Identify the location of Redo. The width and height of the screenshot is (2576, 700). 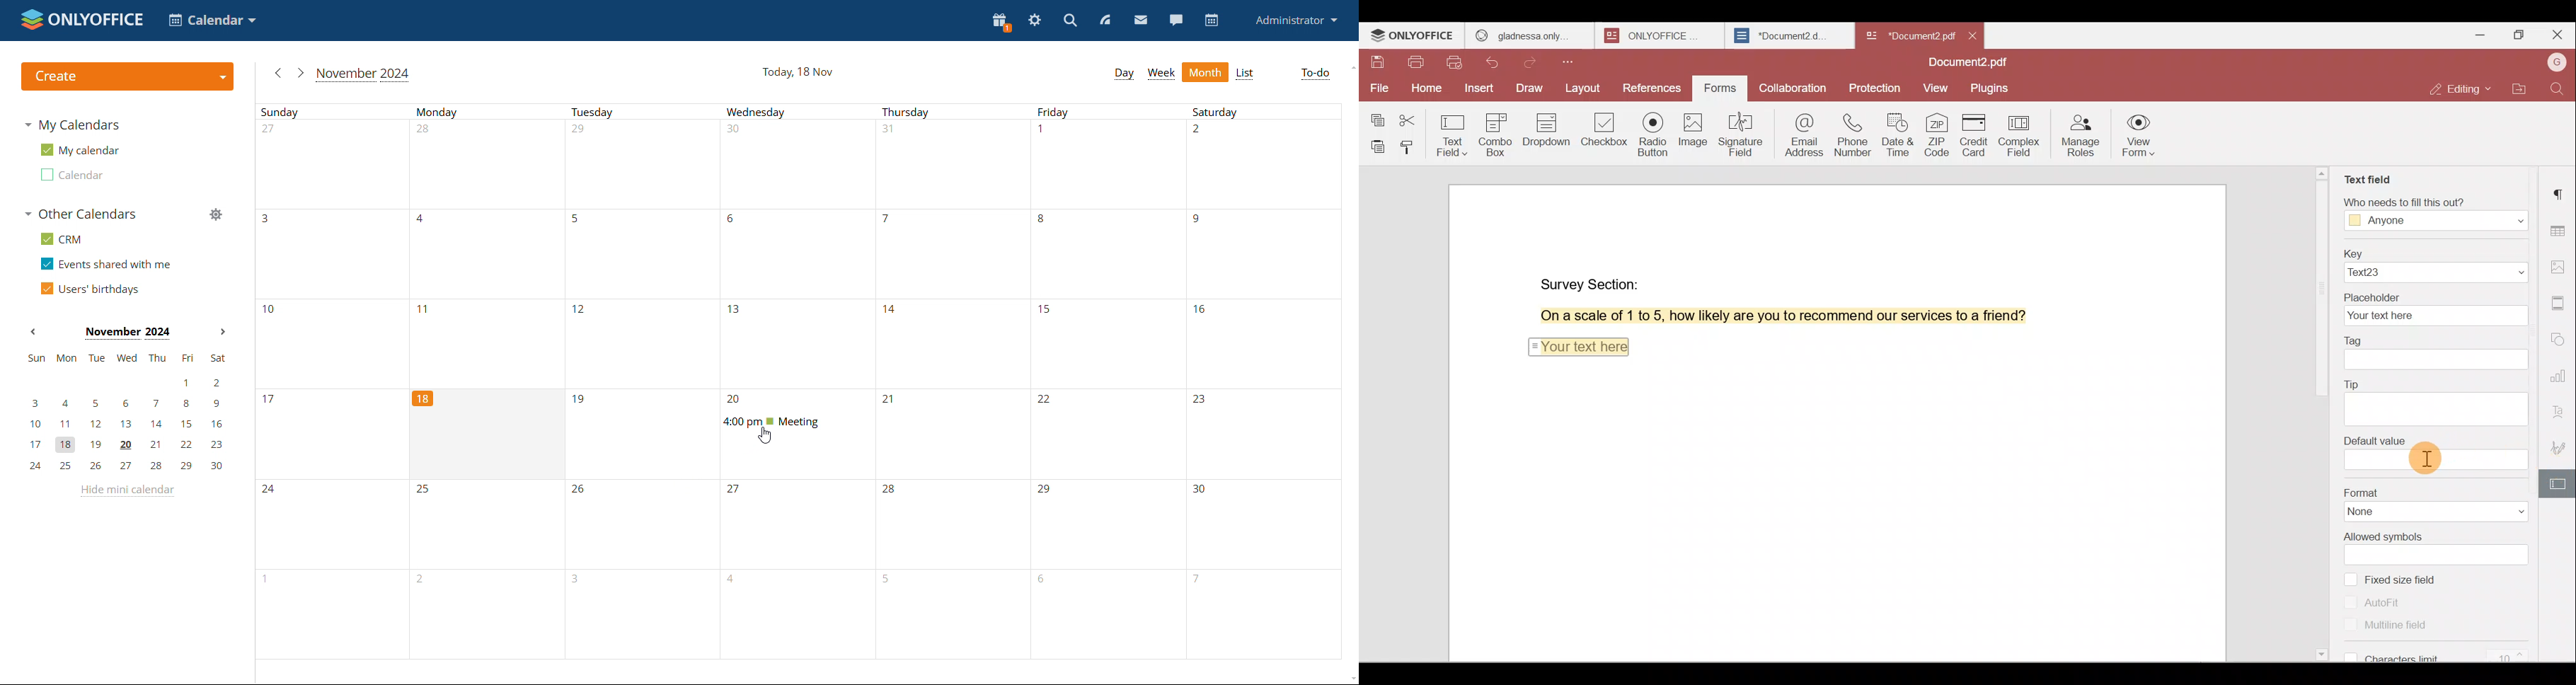
(1534, 63).